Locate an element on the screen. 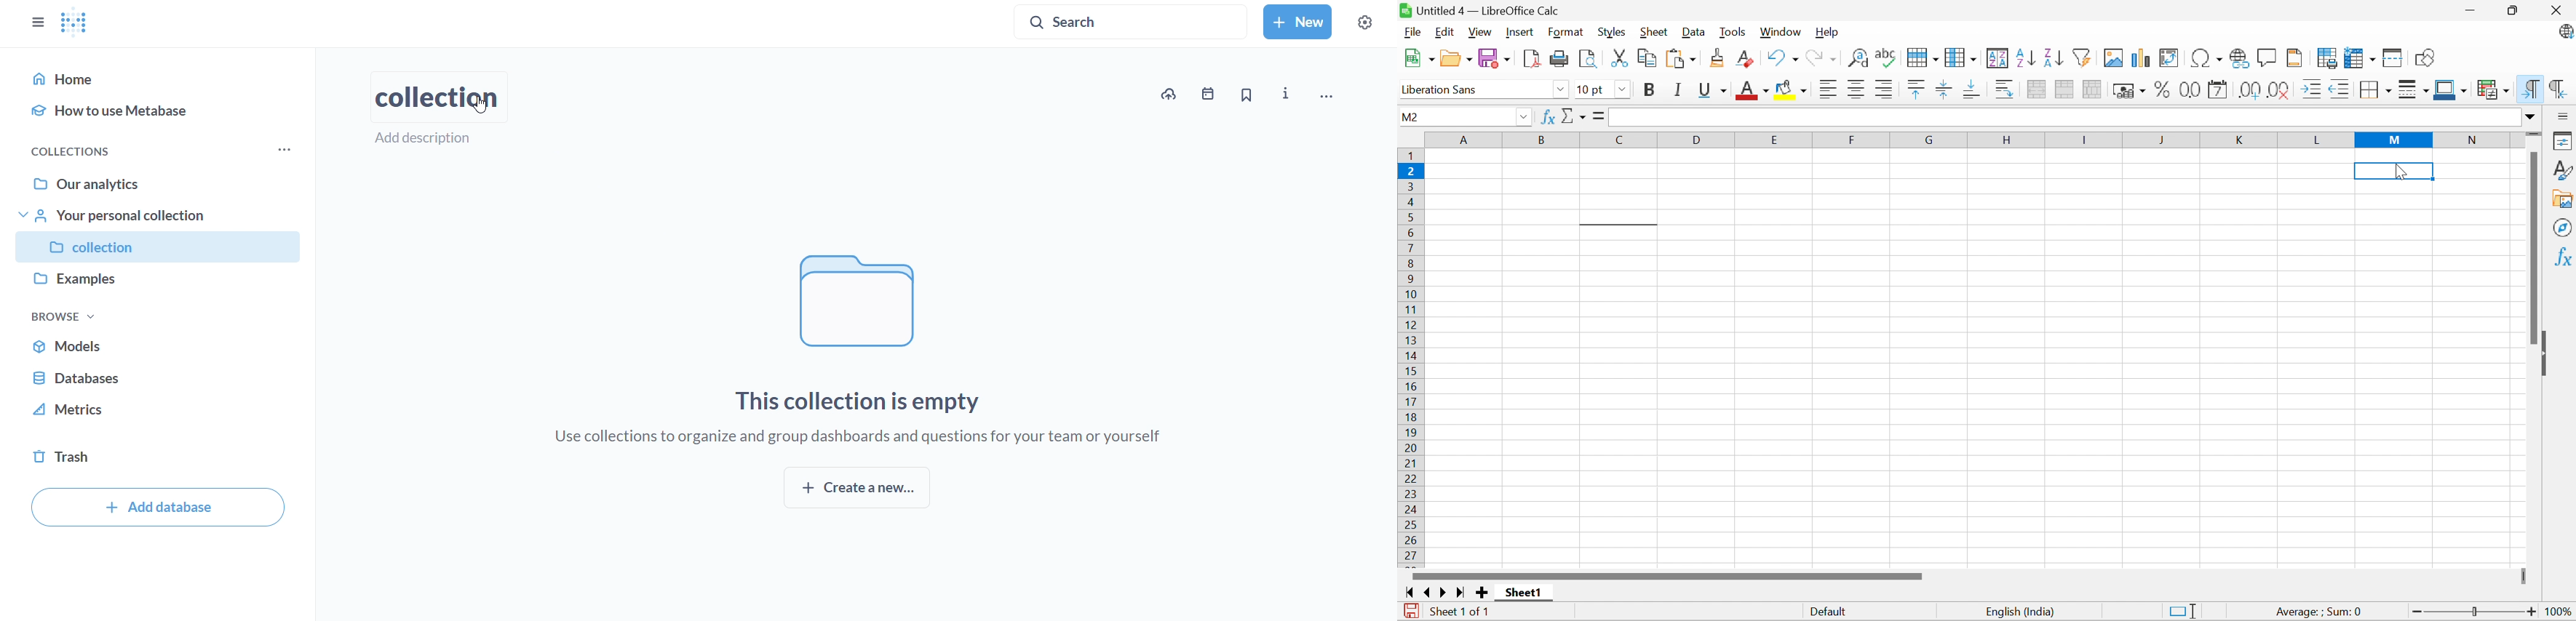  Sort is located at coordinates (1998, 58).